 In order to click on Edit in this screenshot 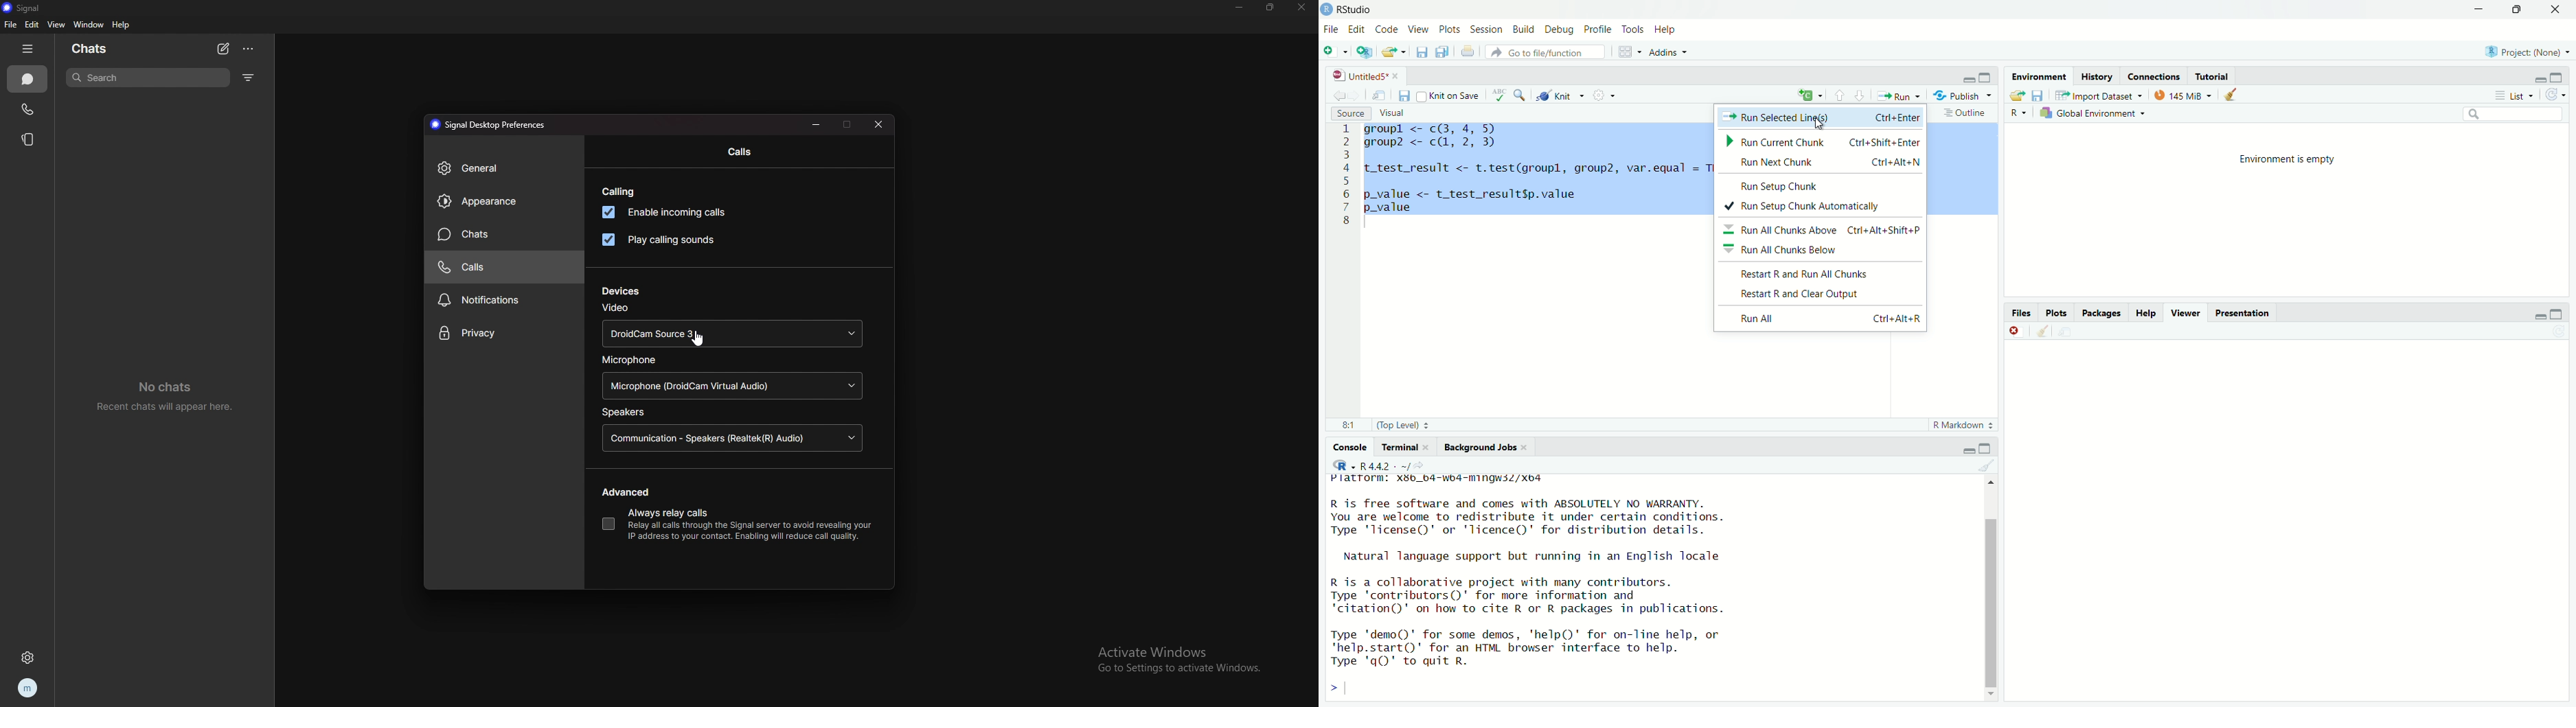, I will do `click(1359, 29)`.